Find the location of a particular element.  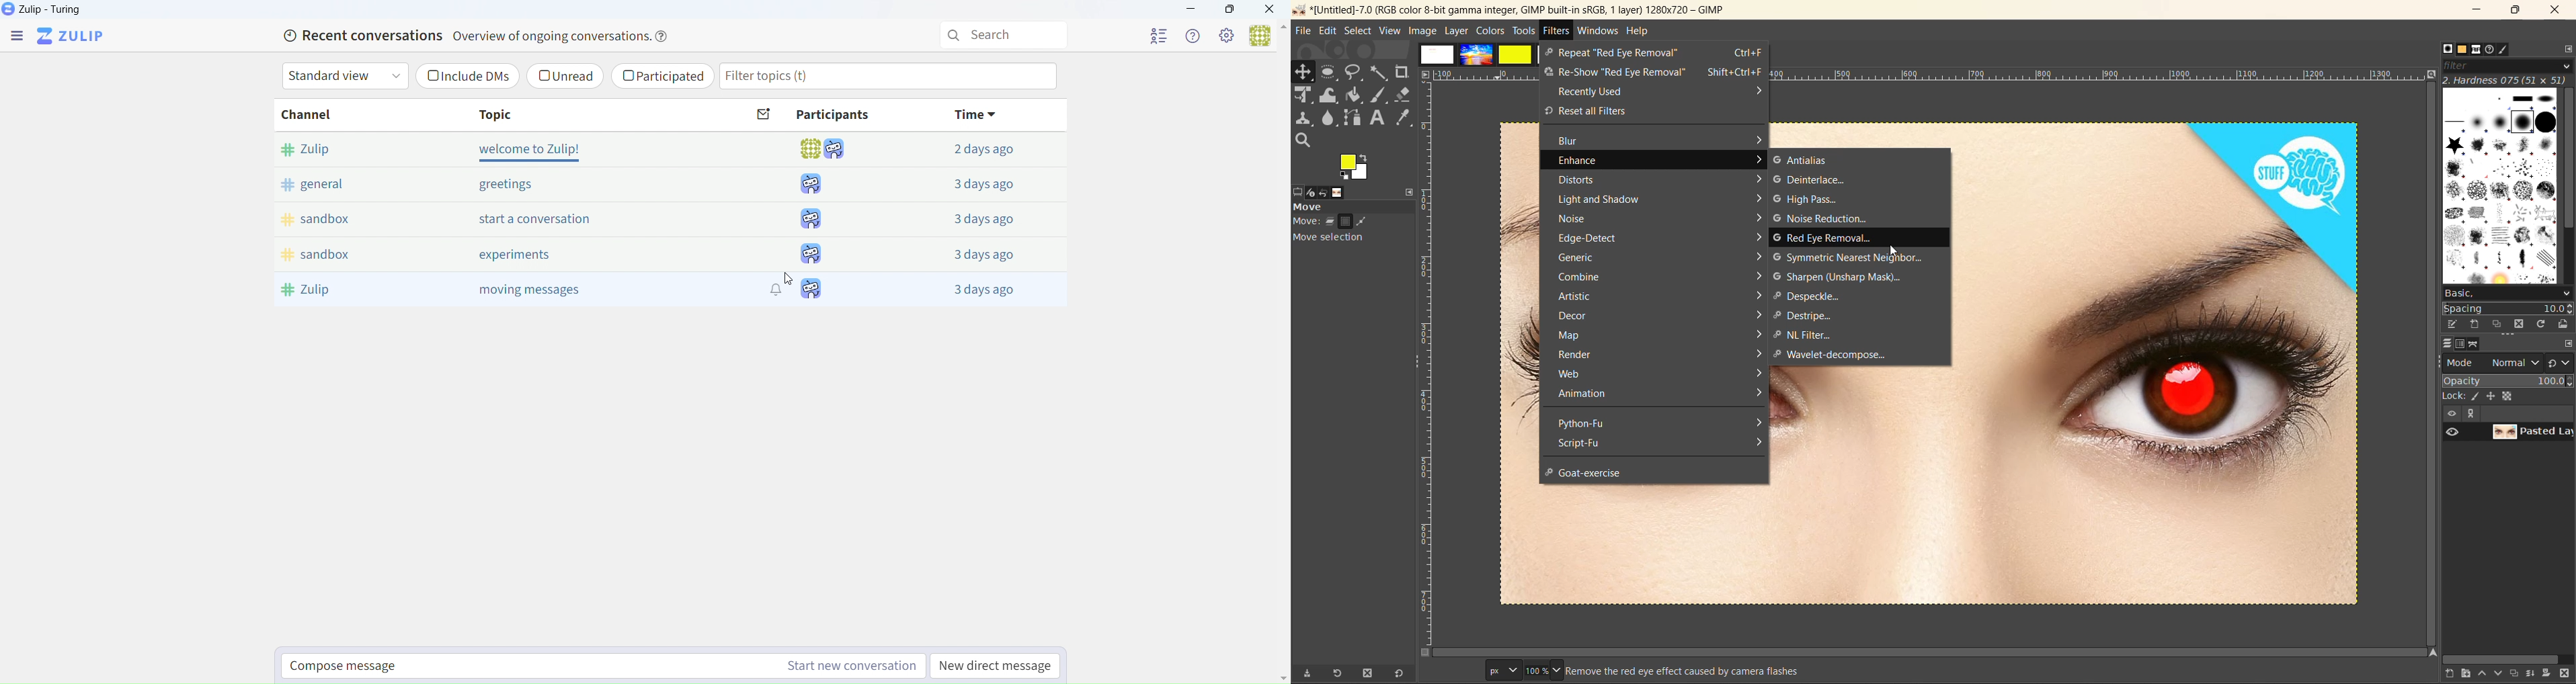

ruler is located at coordinates (1429, 363).